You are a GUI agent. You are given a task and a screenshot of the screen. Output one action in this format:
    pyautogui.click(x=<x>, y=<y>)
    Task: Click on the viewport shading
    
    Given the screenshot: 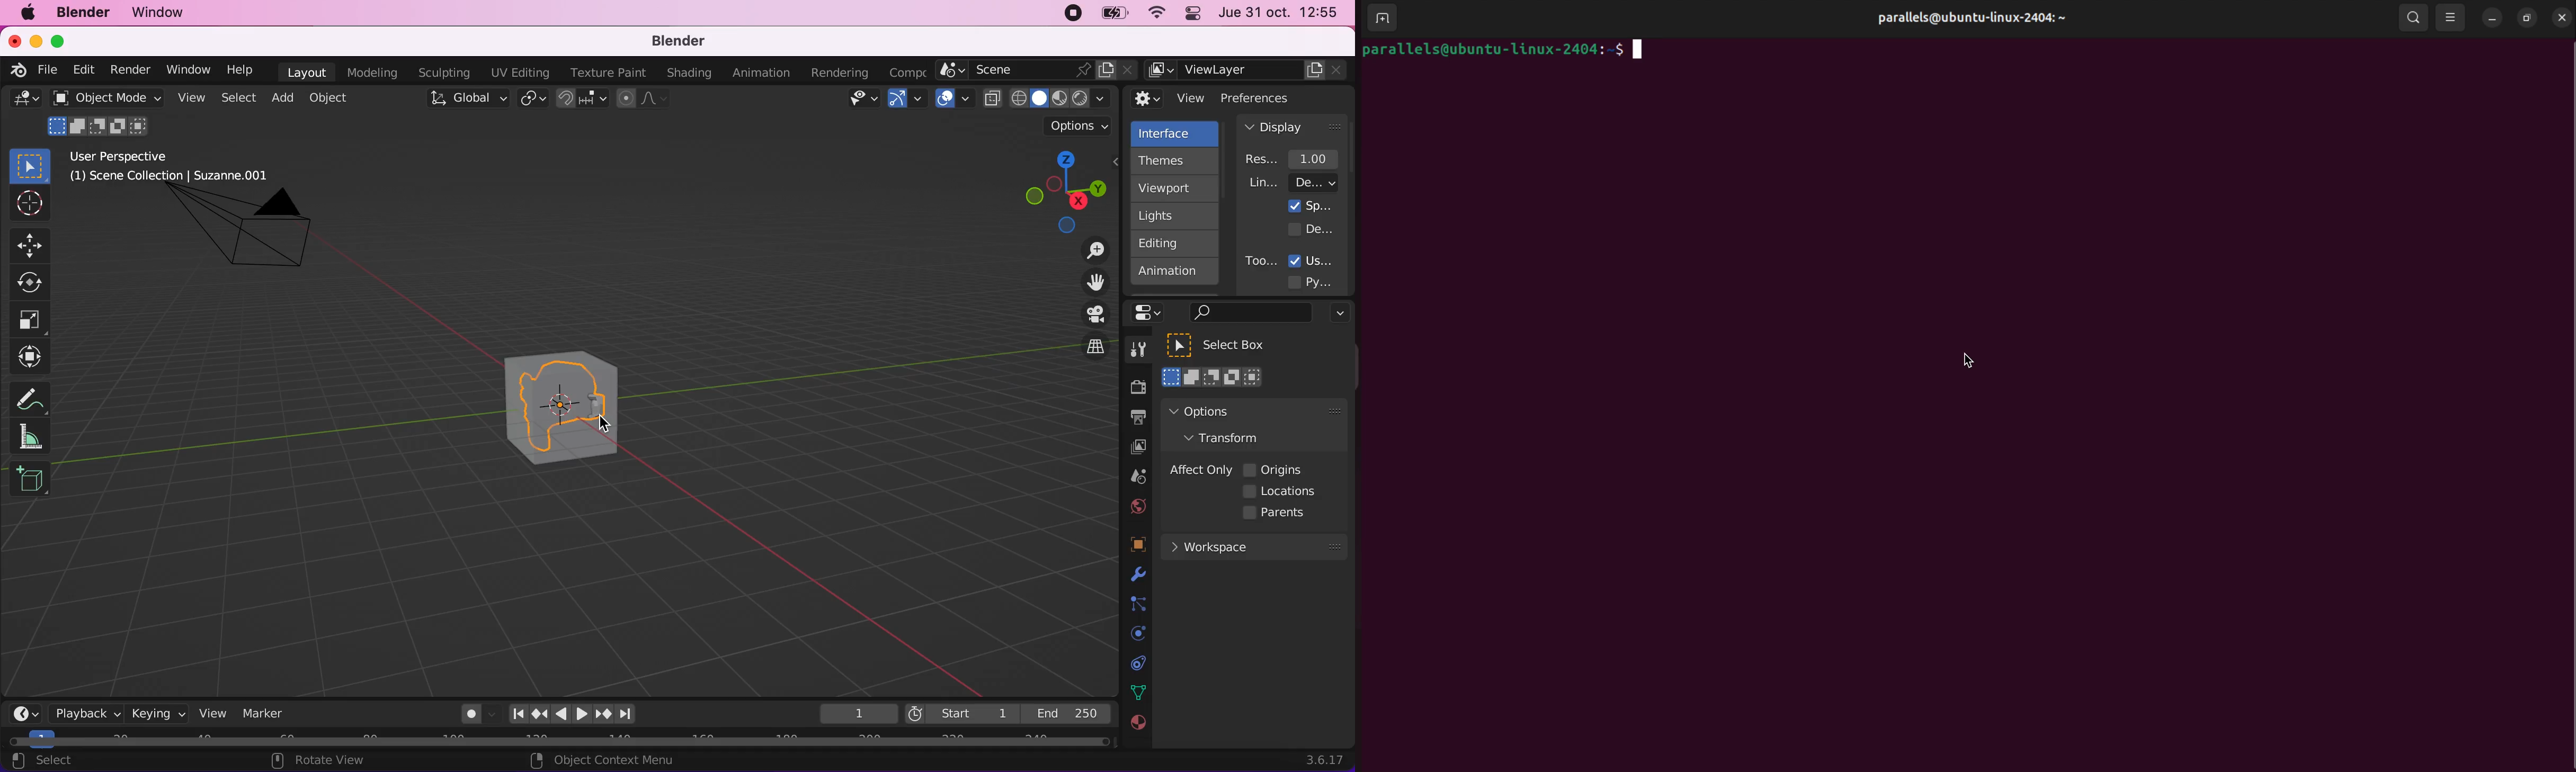 What is the action you would take?
    pyautogui.click(x=1050, y=98)
    